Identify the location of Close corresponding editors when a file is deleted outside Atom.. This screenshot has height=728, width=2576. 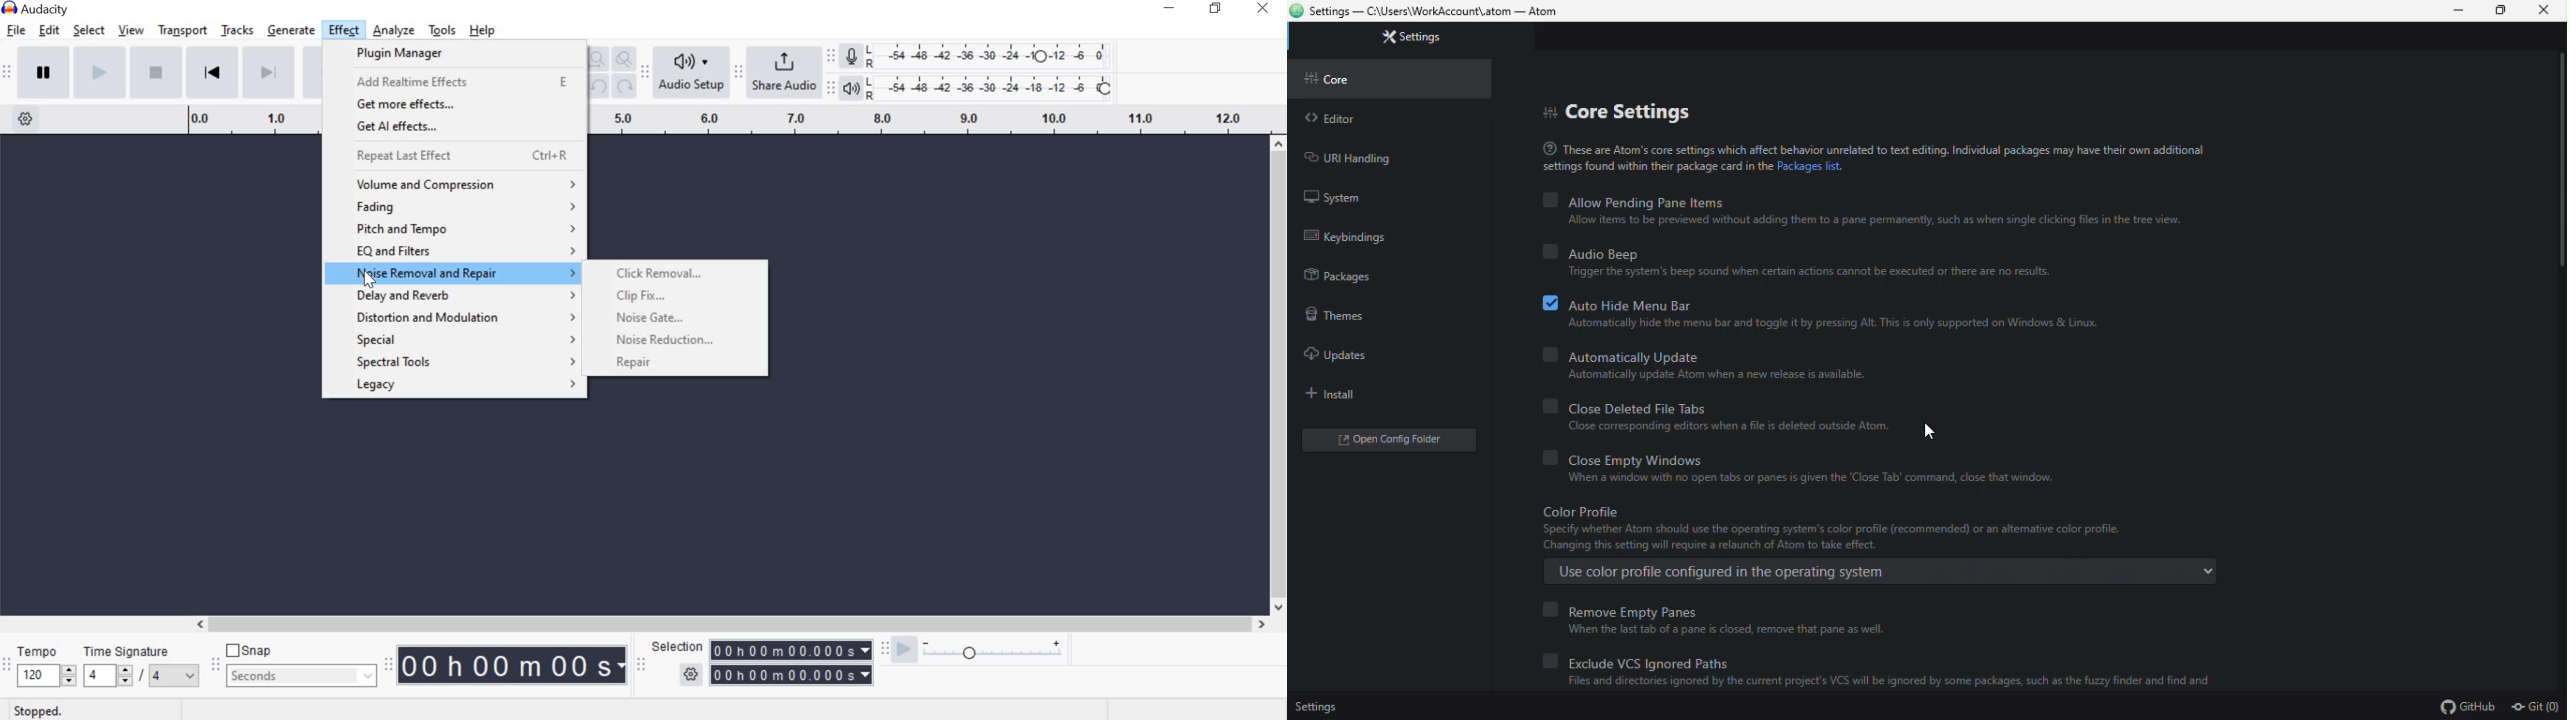
(1724, 426).